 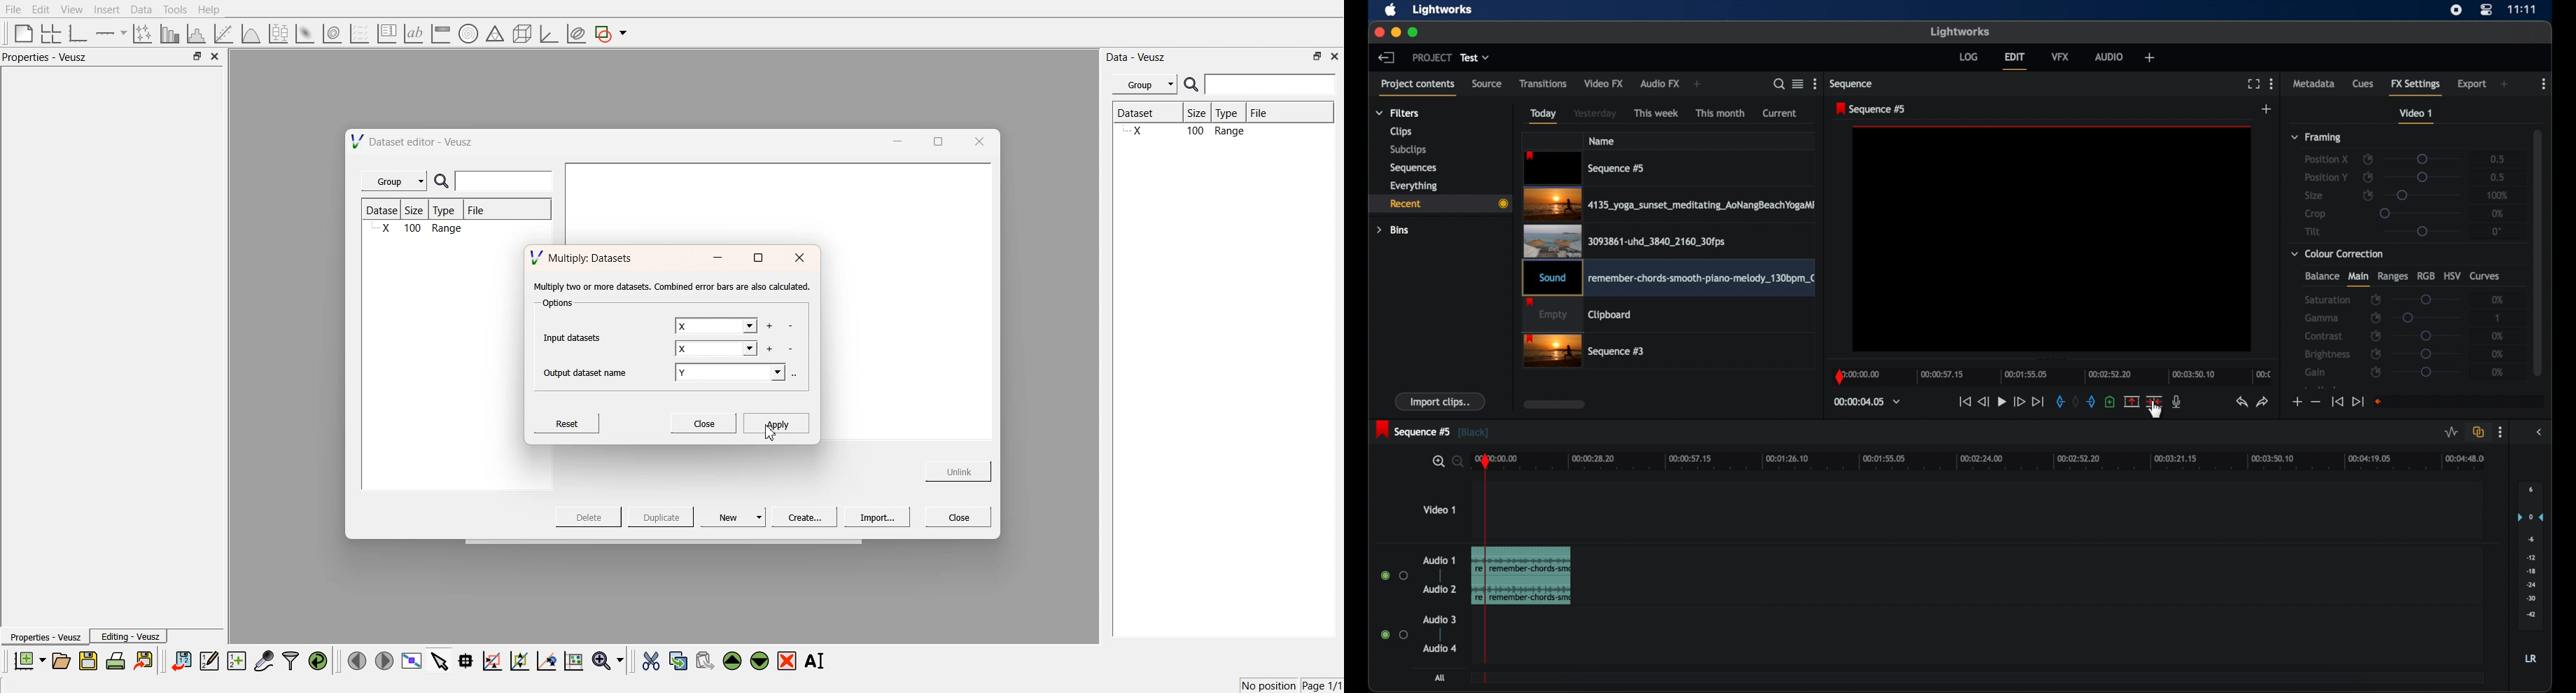 I want to click on enable/disable keyframe, so click(x=2368, y=177).